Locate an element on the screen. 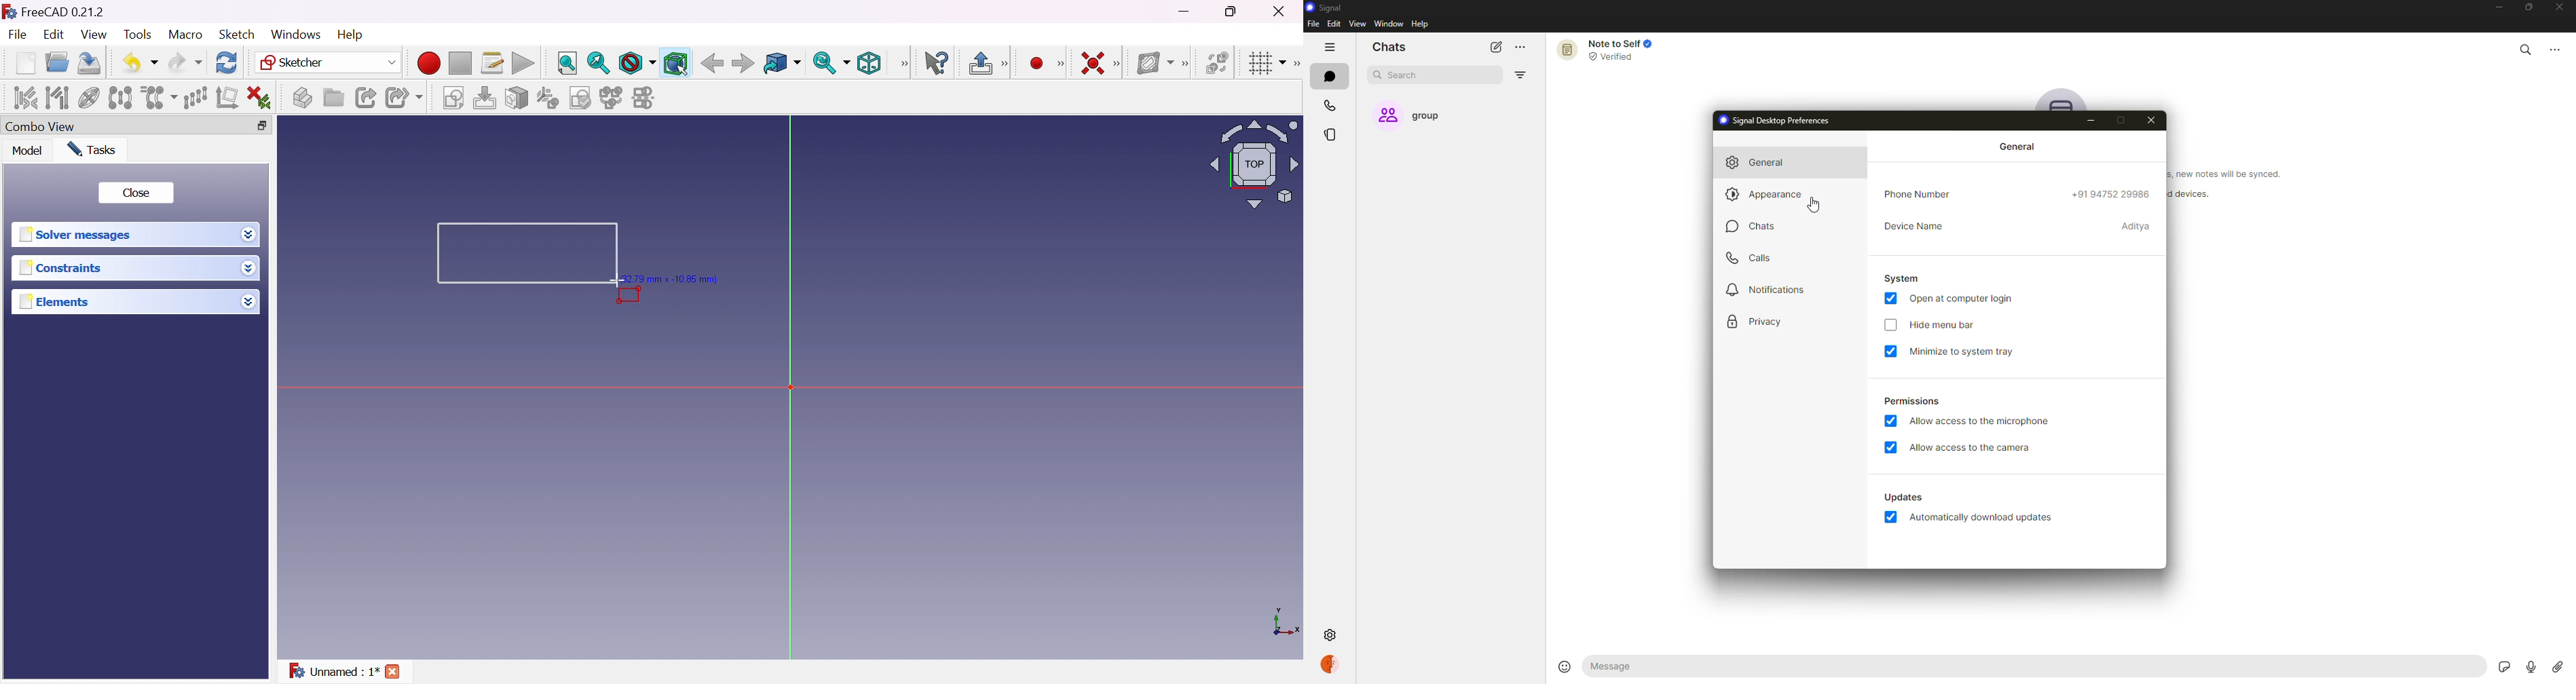 This screenshot has width=2576, height=700. view is located at coordinates (1357, 23).